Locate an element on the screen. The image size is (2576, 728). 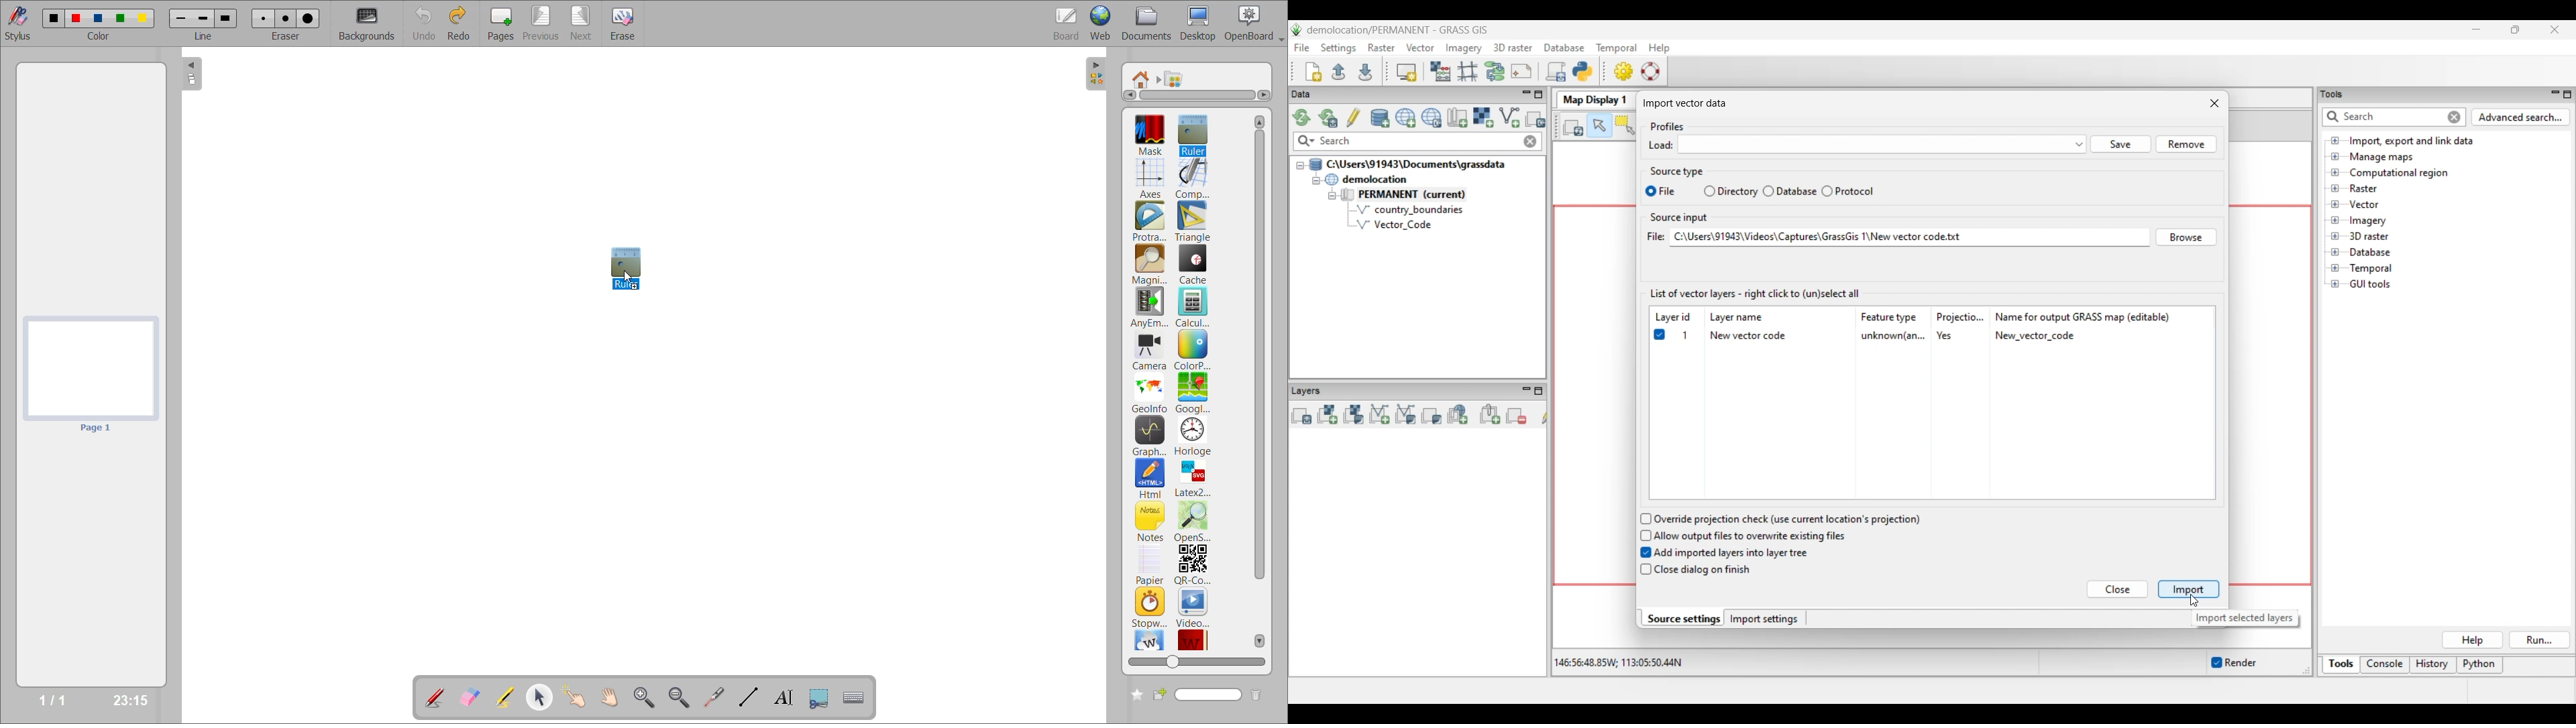
display virtual keyboard is located at coordinates (856, 697).